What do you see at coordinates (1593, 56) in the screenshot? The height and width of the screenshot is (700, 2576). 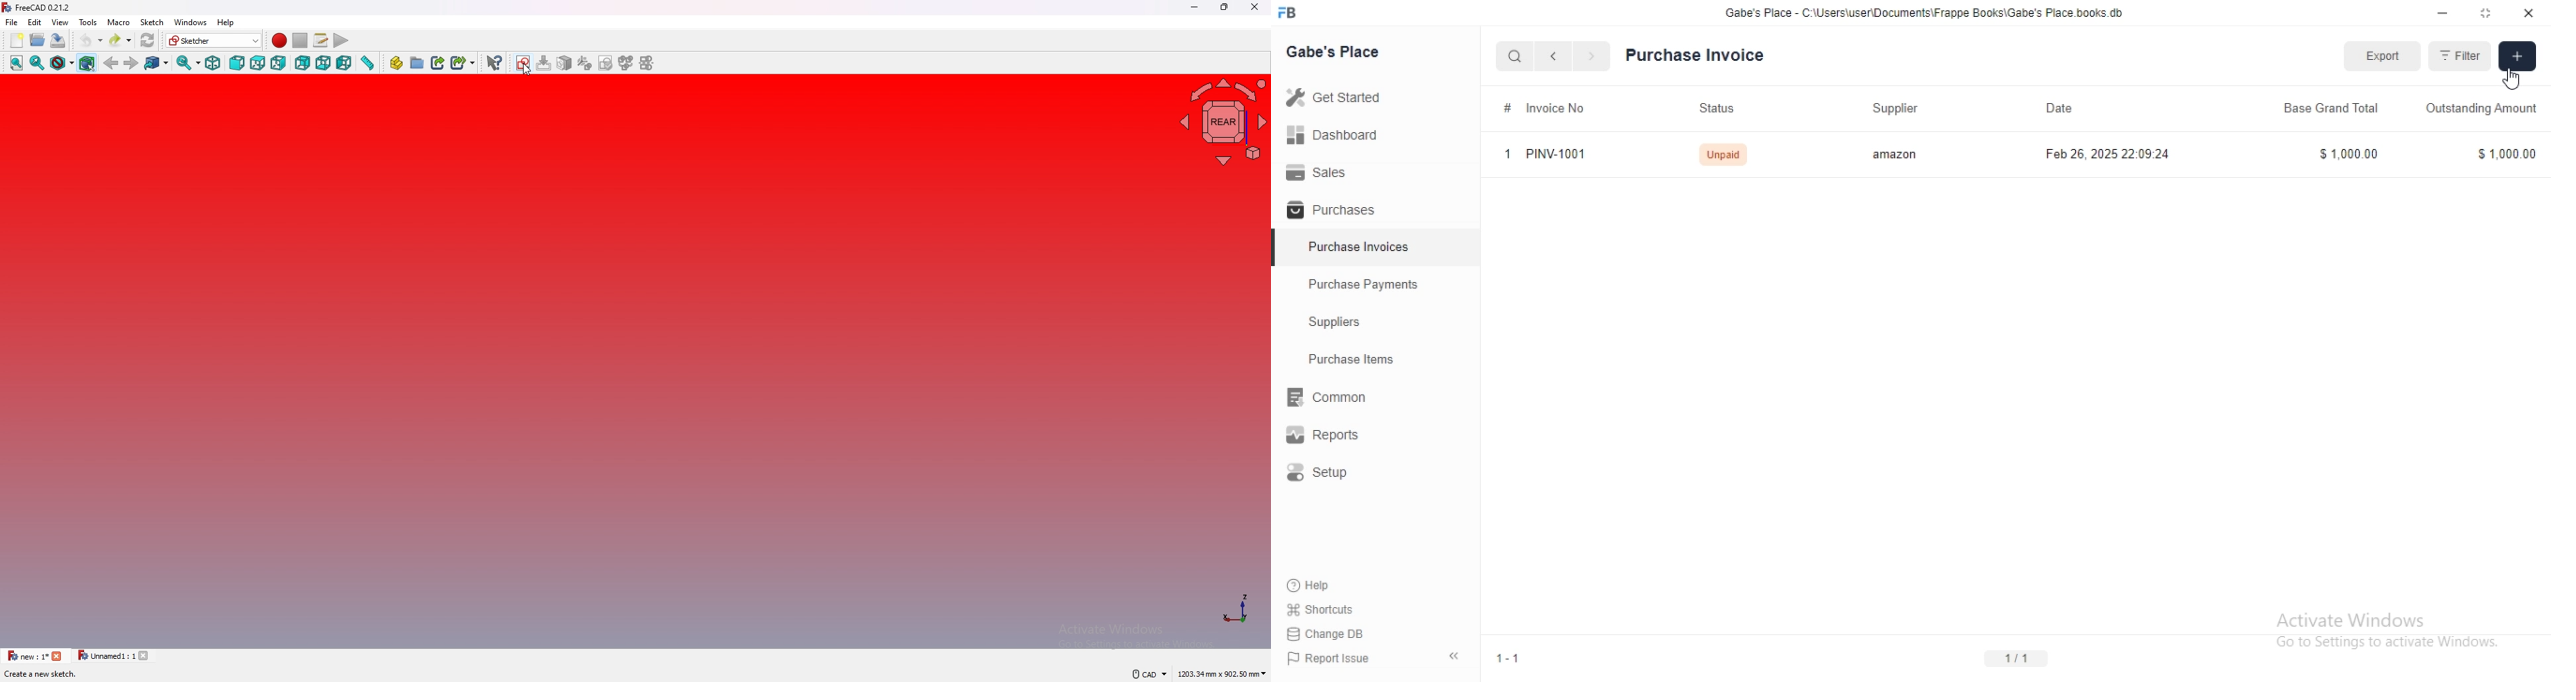 I see `Next` at bounding box center [1593, 56].